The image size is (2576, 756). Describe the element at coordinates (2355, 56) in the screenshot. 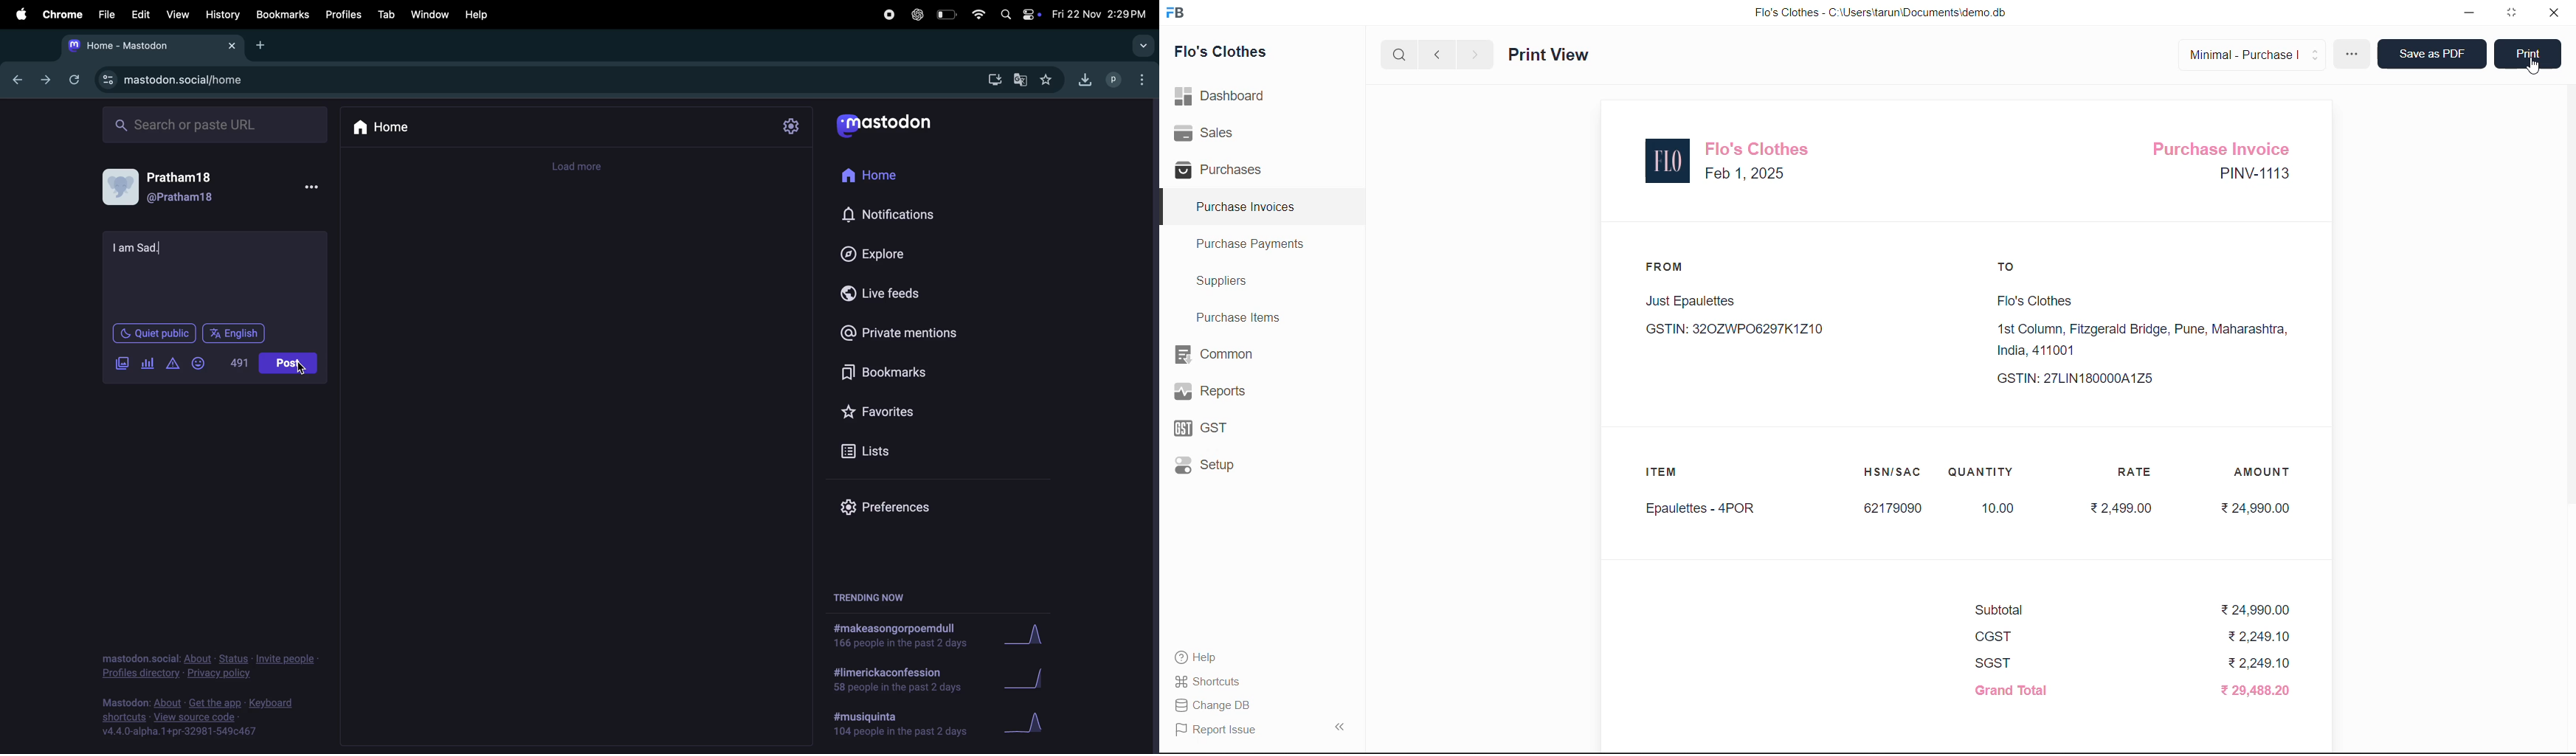

I see `more options` at that location.